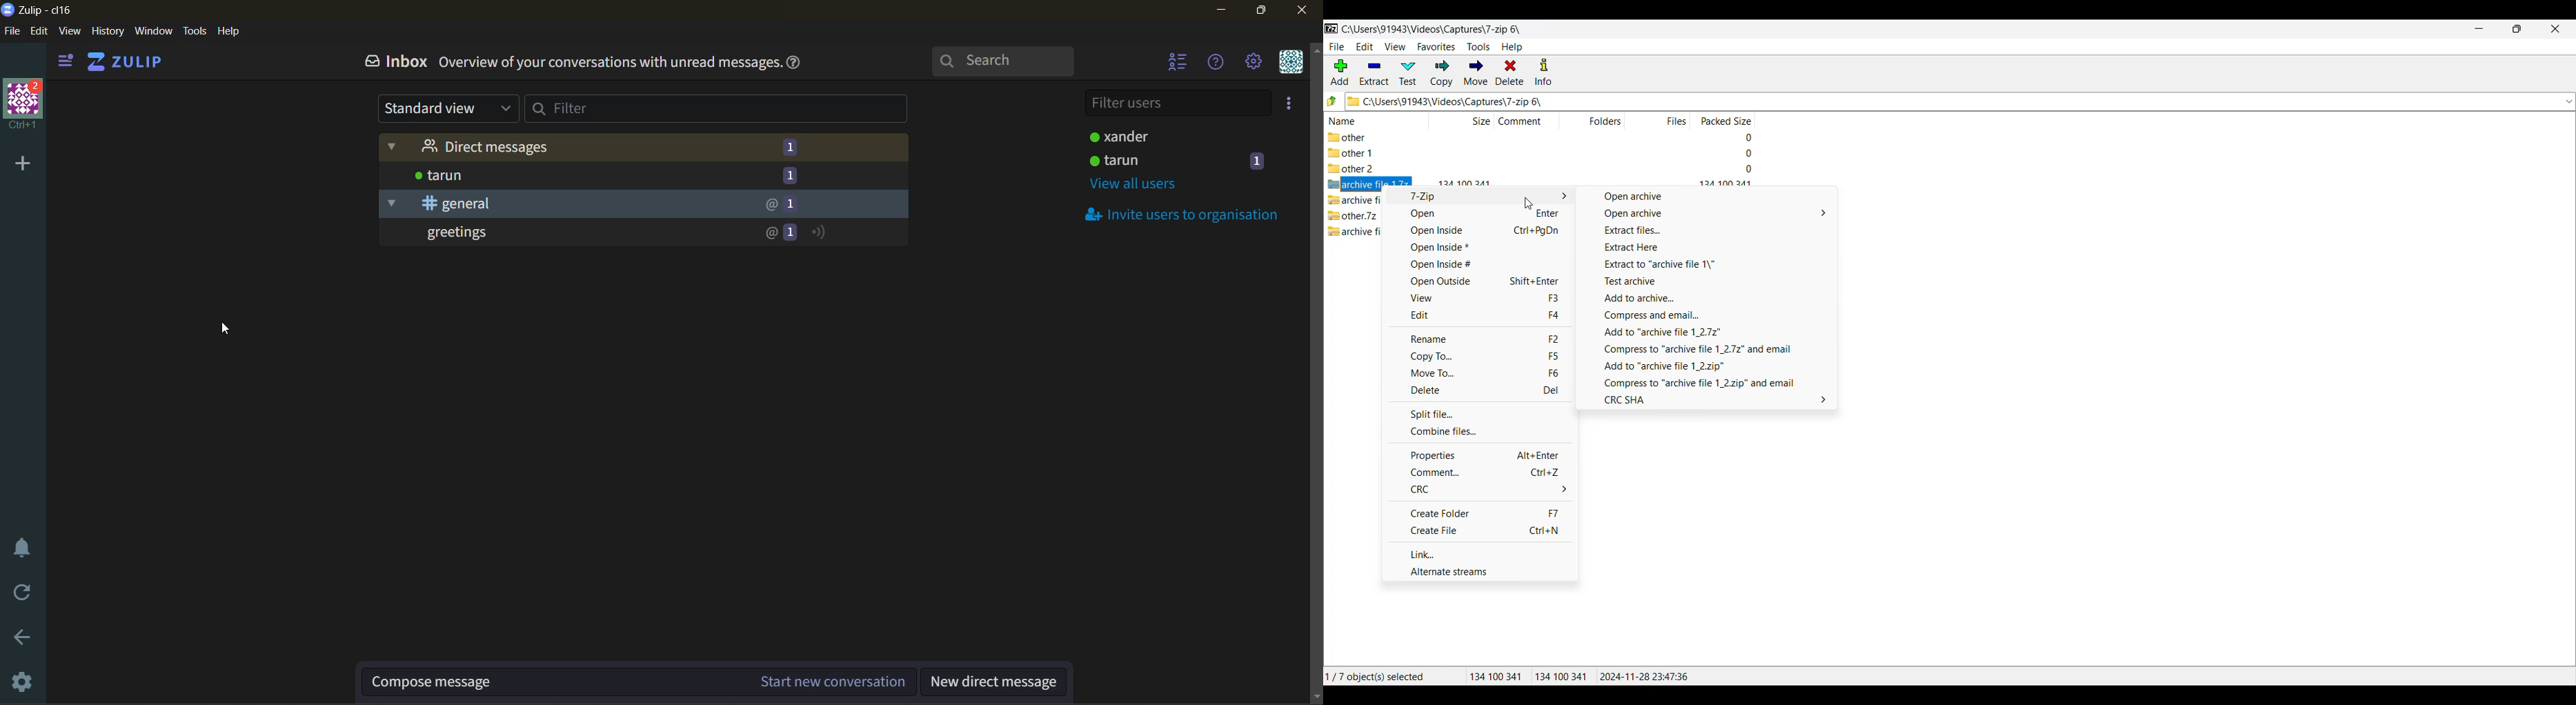 This screenshot has width=2576, height=728. I want to click on Packed size column, so click(1725, 119).